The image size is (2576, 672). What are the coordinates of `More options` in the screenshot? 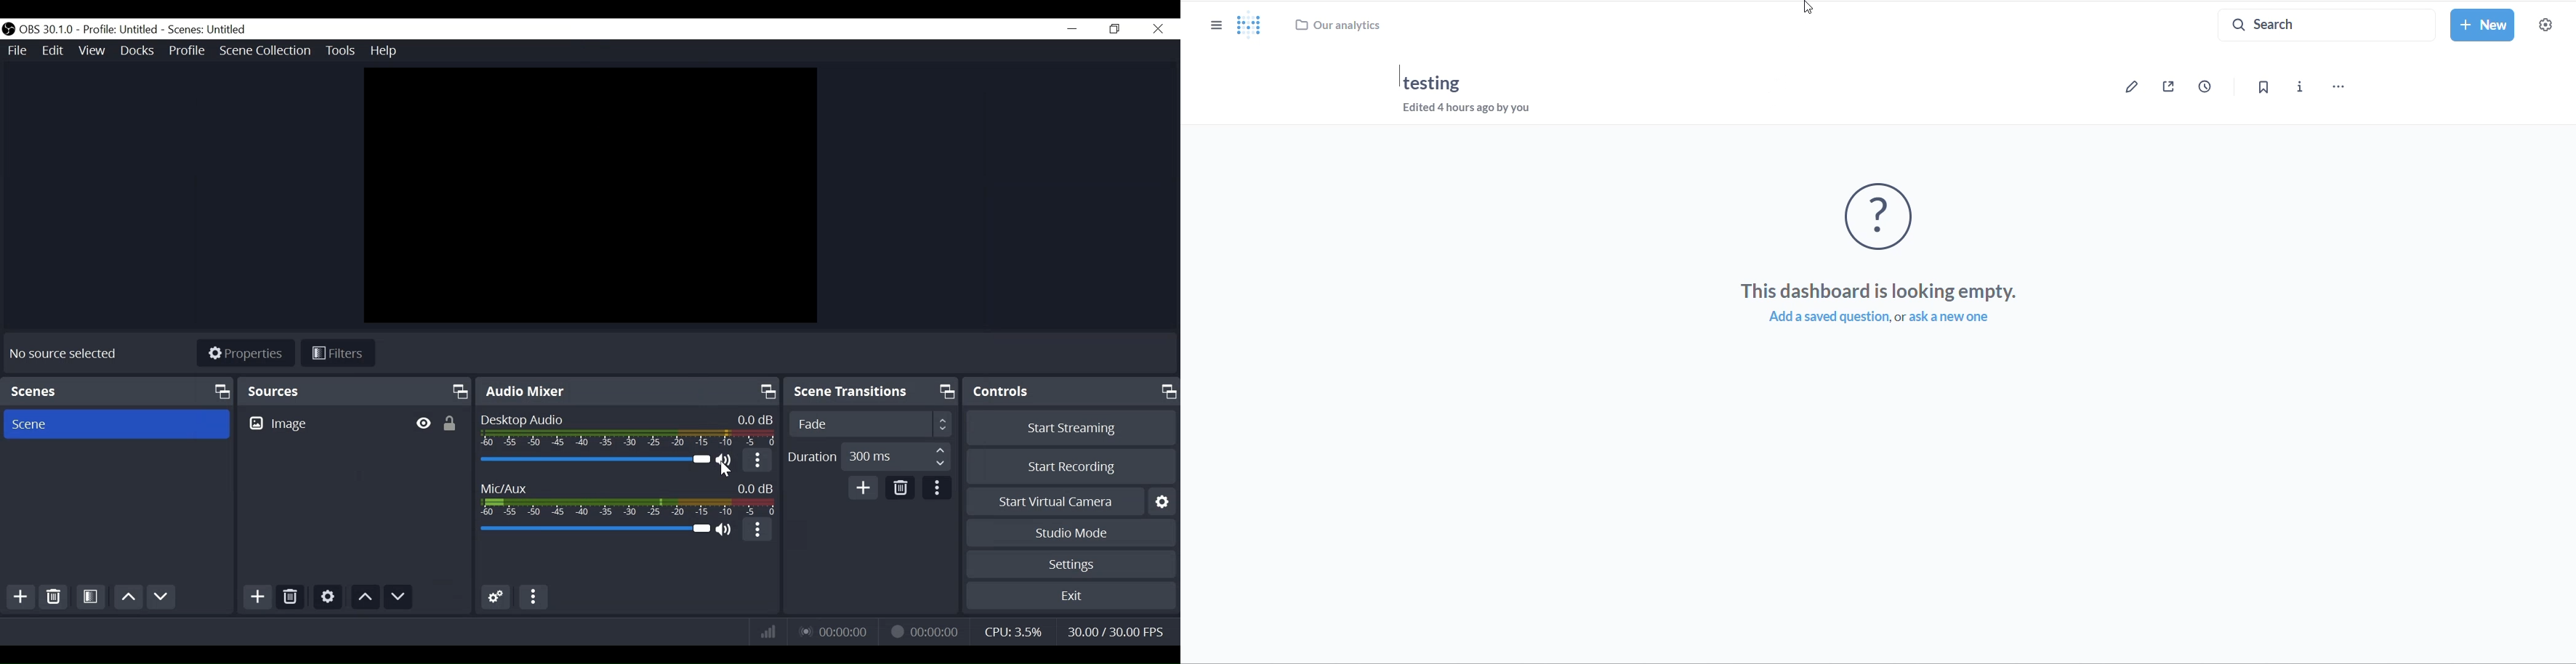 It's located at (755, 531).